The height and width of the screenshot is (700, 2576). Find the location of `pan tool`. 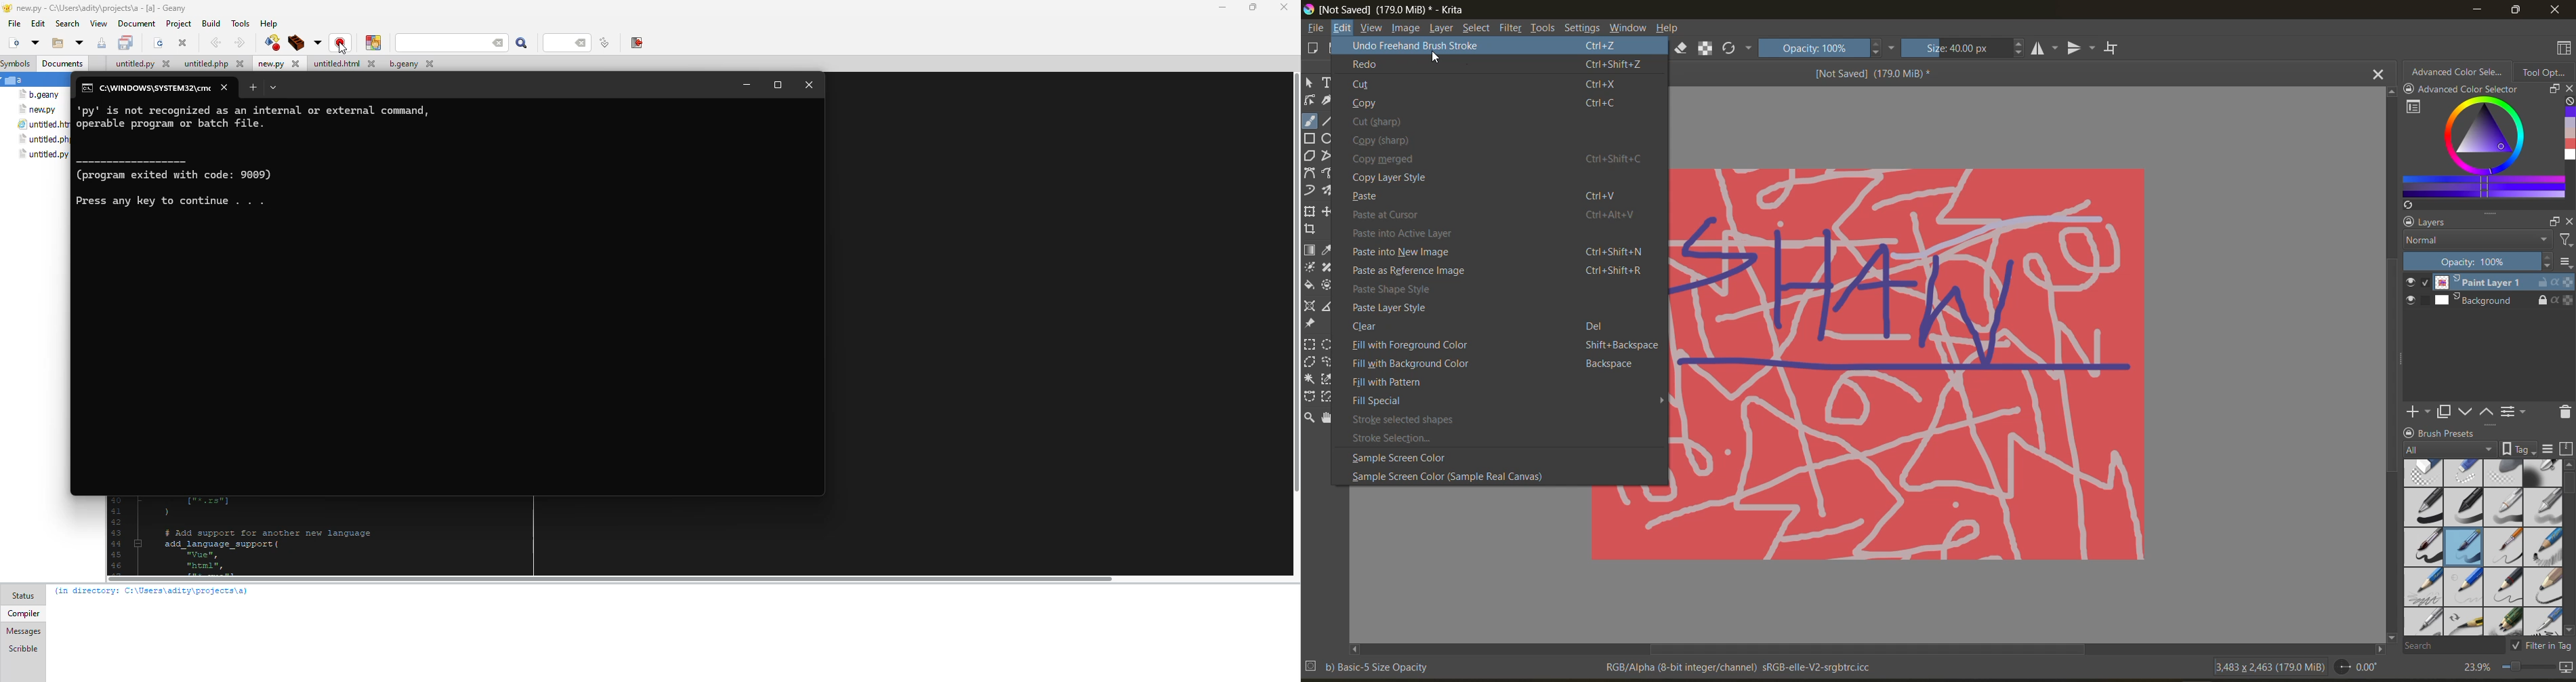

pan tool is located at coordinates (1330, 417).